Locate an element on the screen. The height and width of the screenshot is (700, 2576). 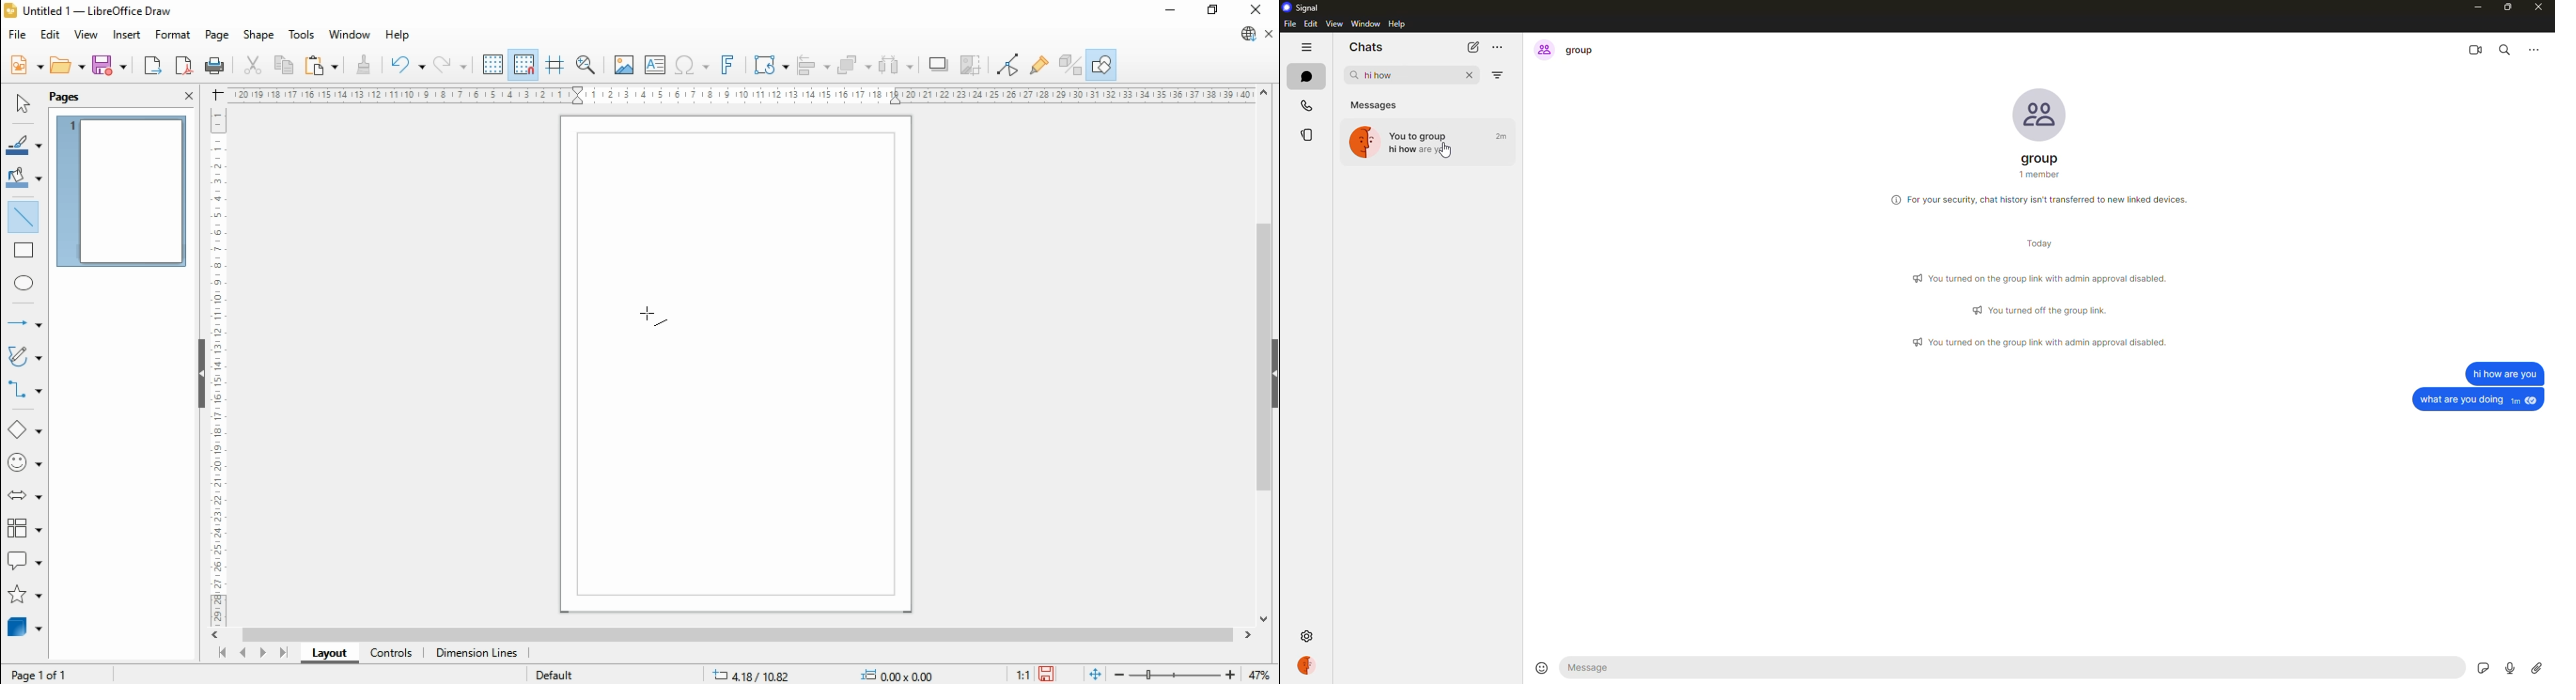
close is located at coordinates (2541, 9).